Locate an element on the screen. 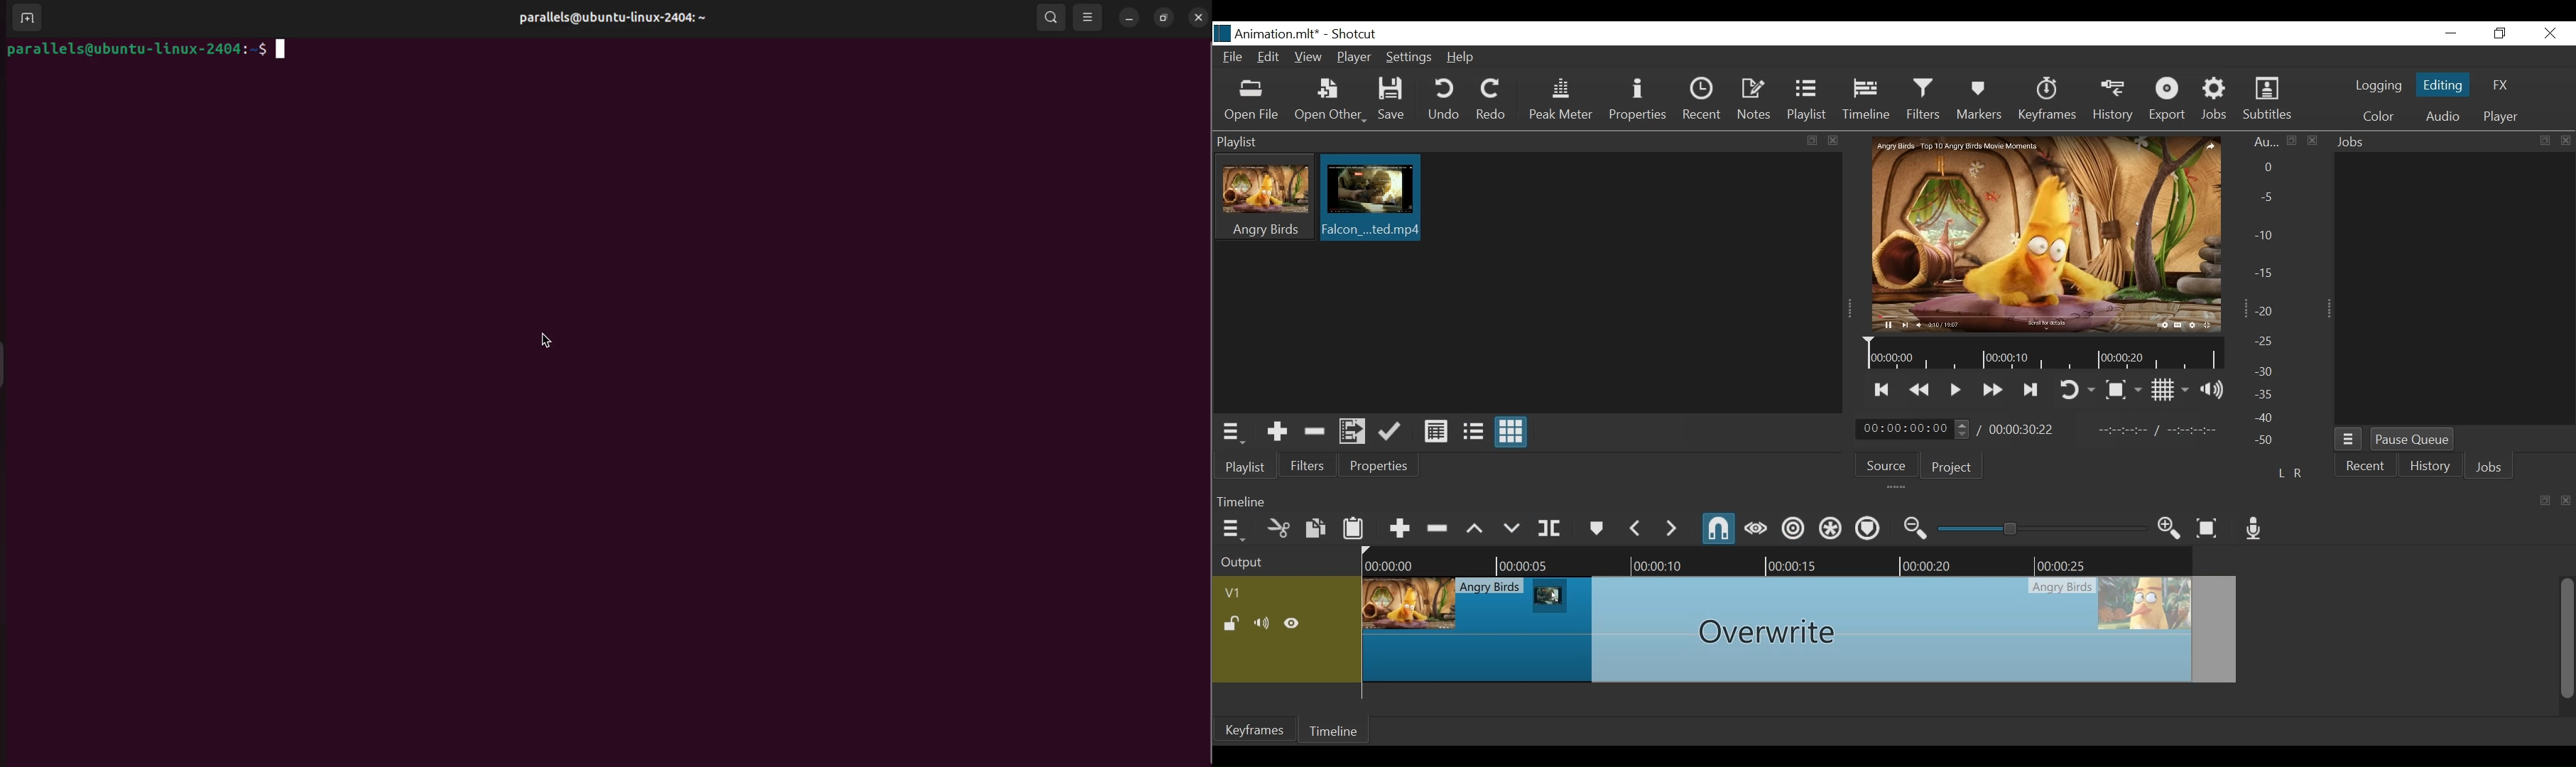 The height and width of the screenshot is (784, 2576). Jobs Panel is located at coordinates (2454, 143).